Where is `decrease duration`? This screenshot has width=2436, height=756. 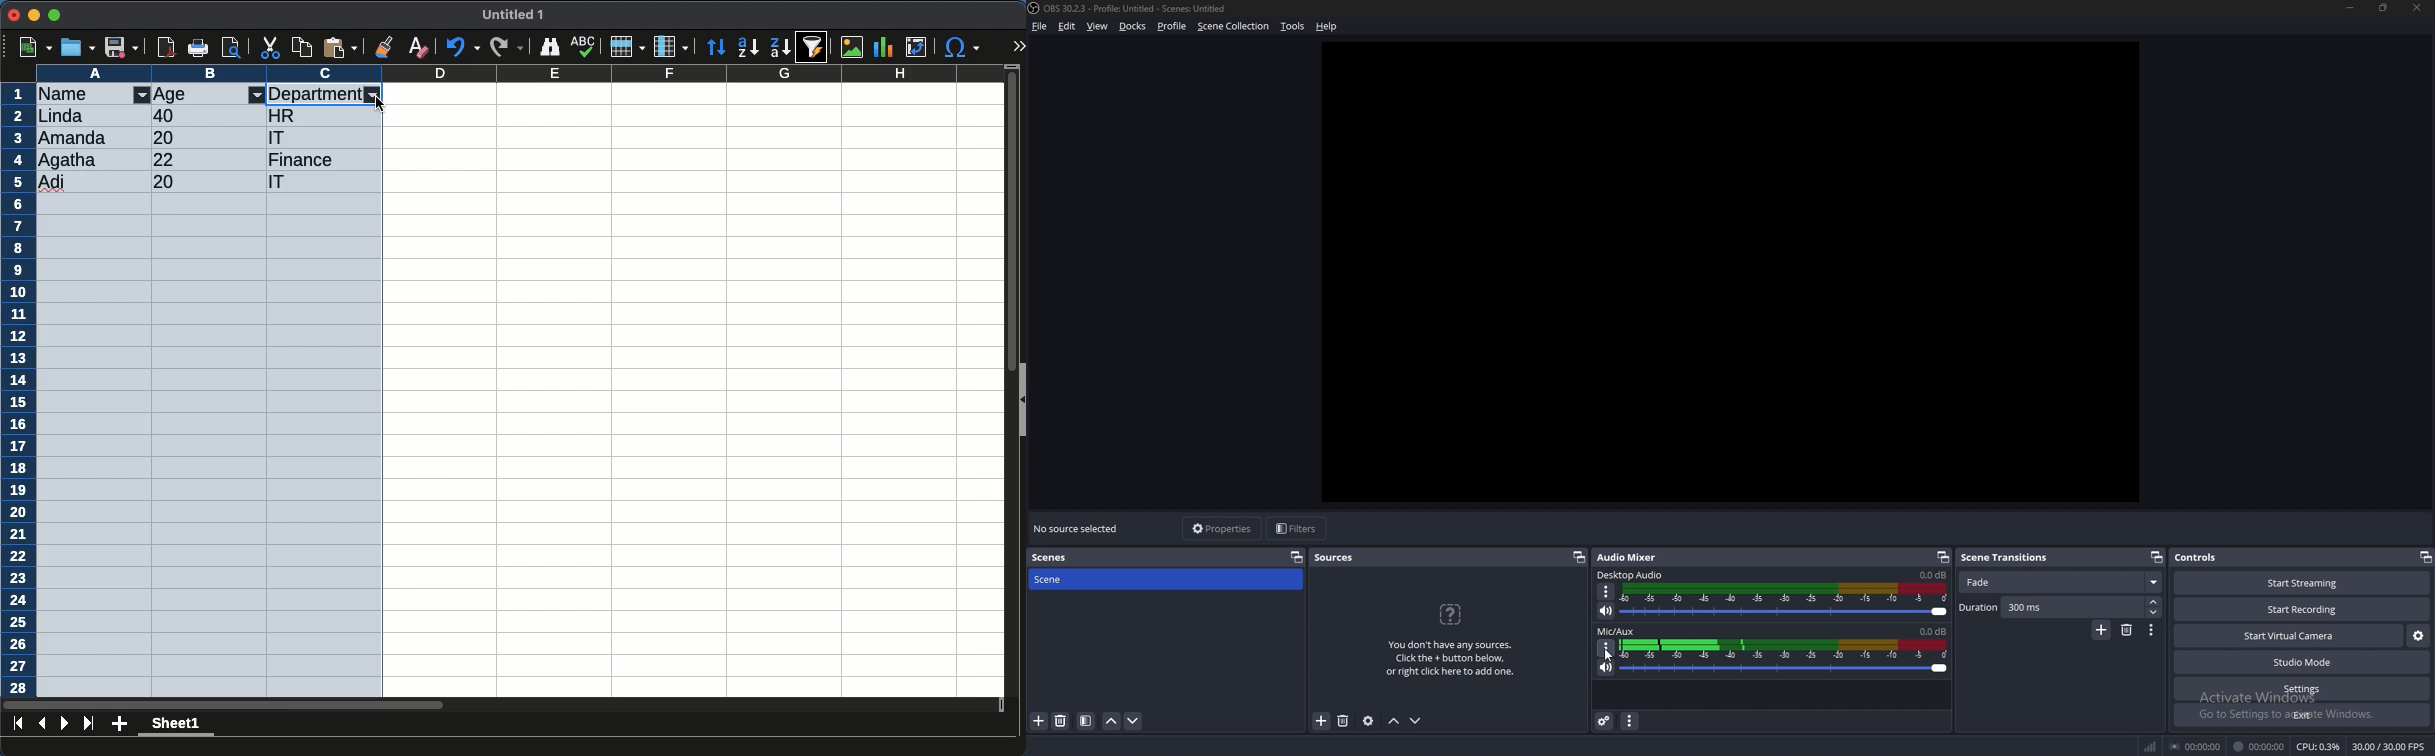
decrease duration is located at coordinates (2156, 613).